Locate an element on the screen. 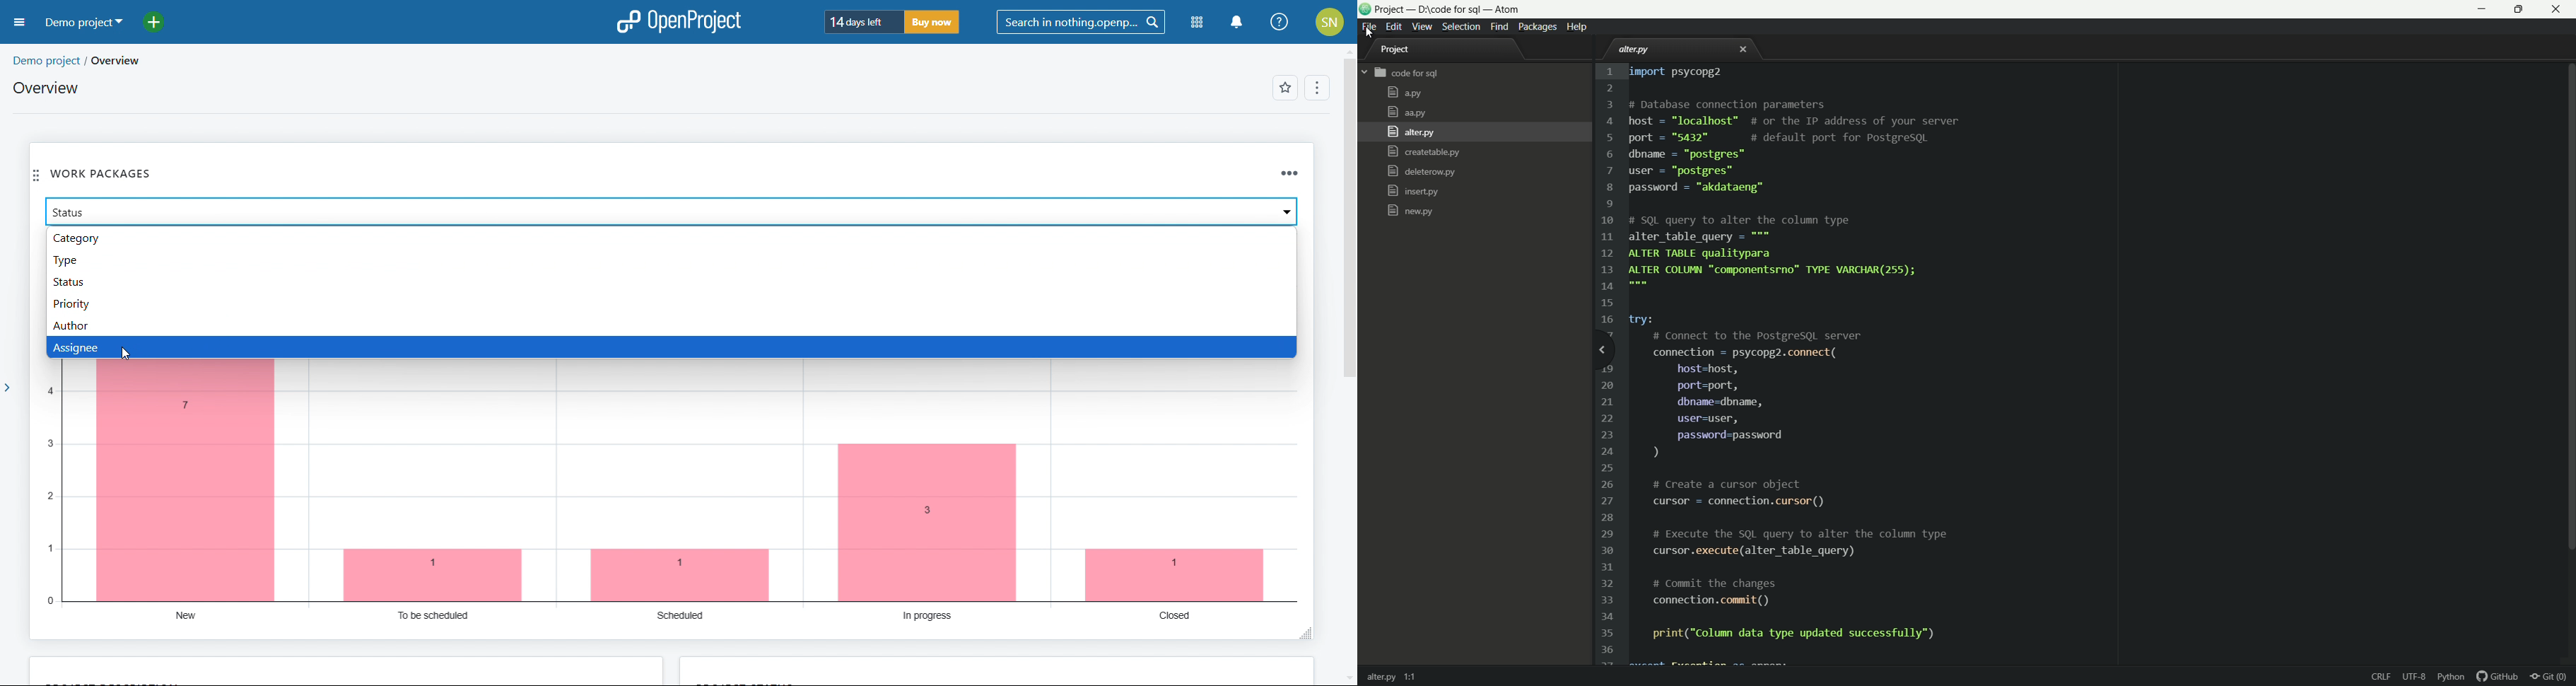 This screenshot has width=2576, height=700. view menu is located at coordinates (1423, 27).